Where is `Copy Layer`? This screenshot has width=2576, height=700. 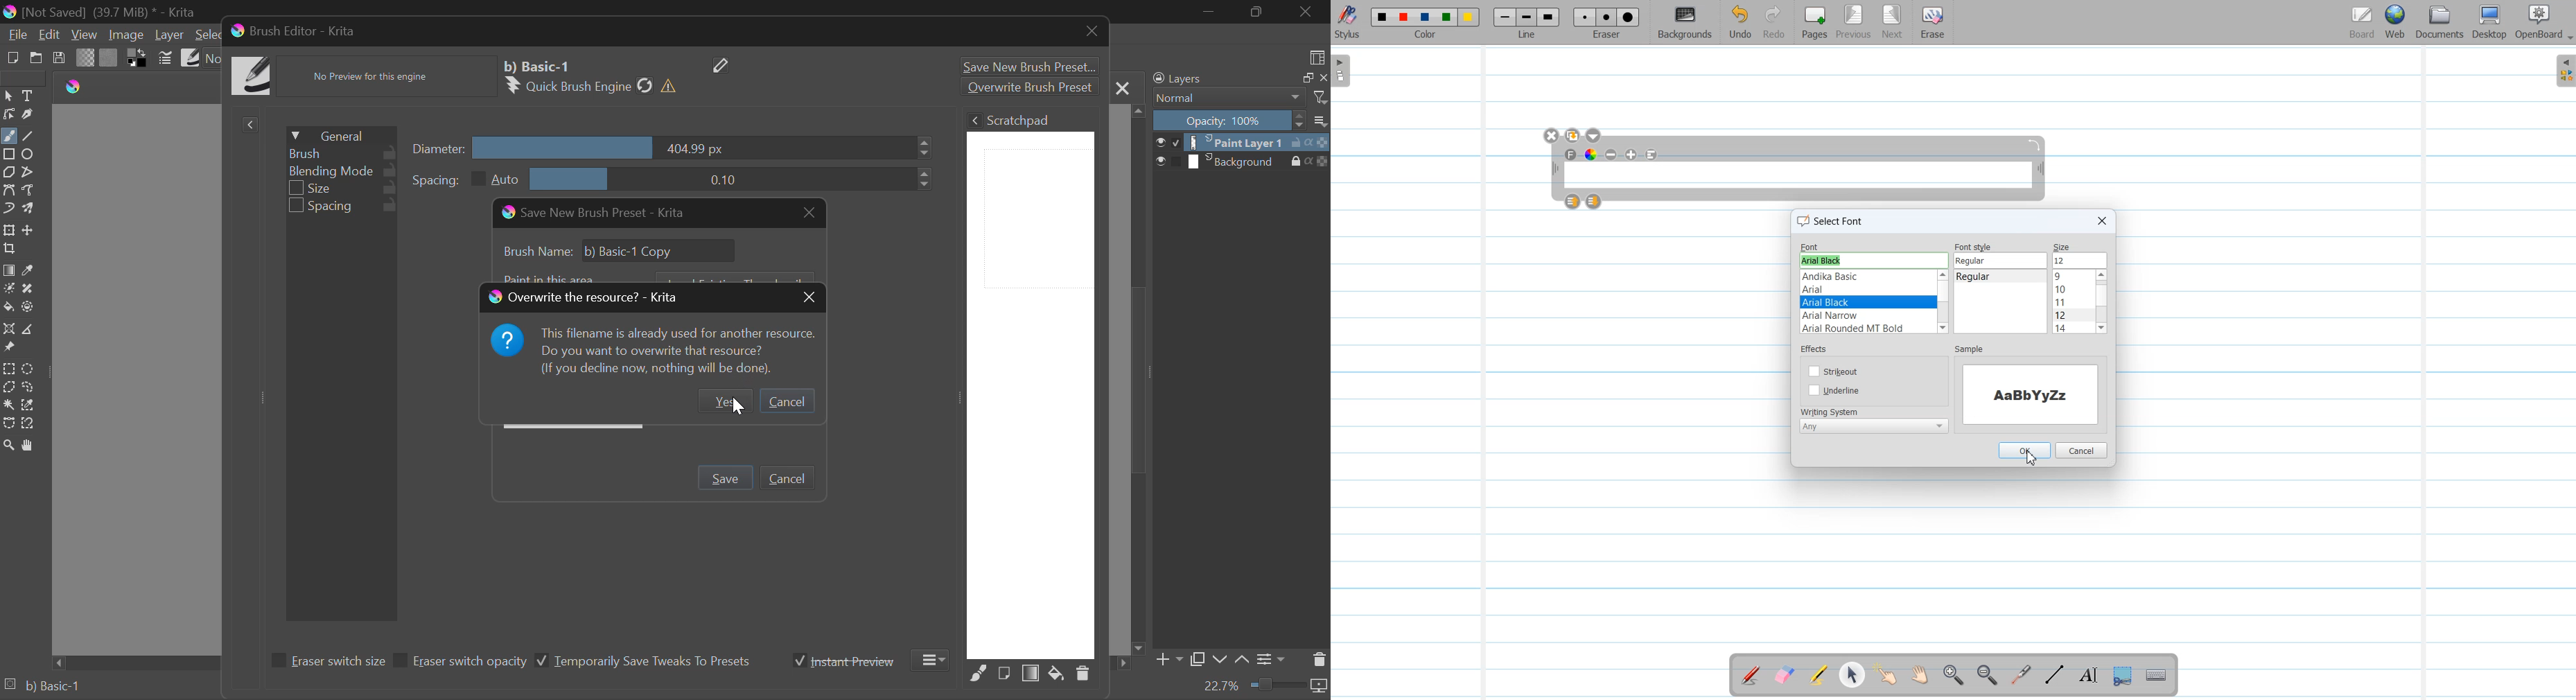 Copy Layer is located at coordinates (1198, 660).